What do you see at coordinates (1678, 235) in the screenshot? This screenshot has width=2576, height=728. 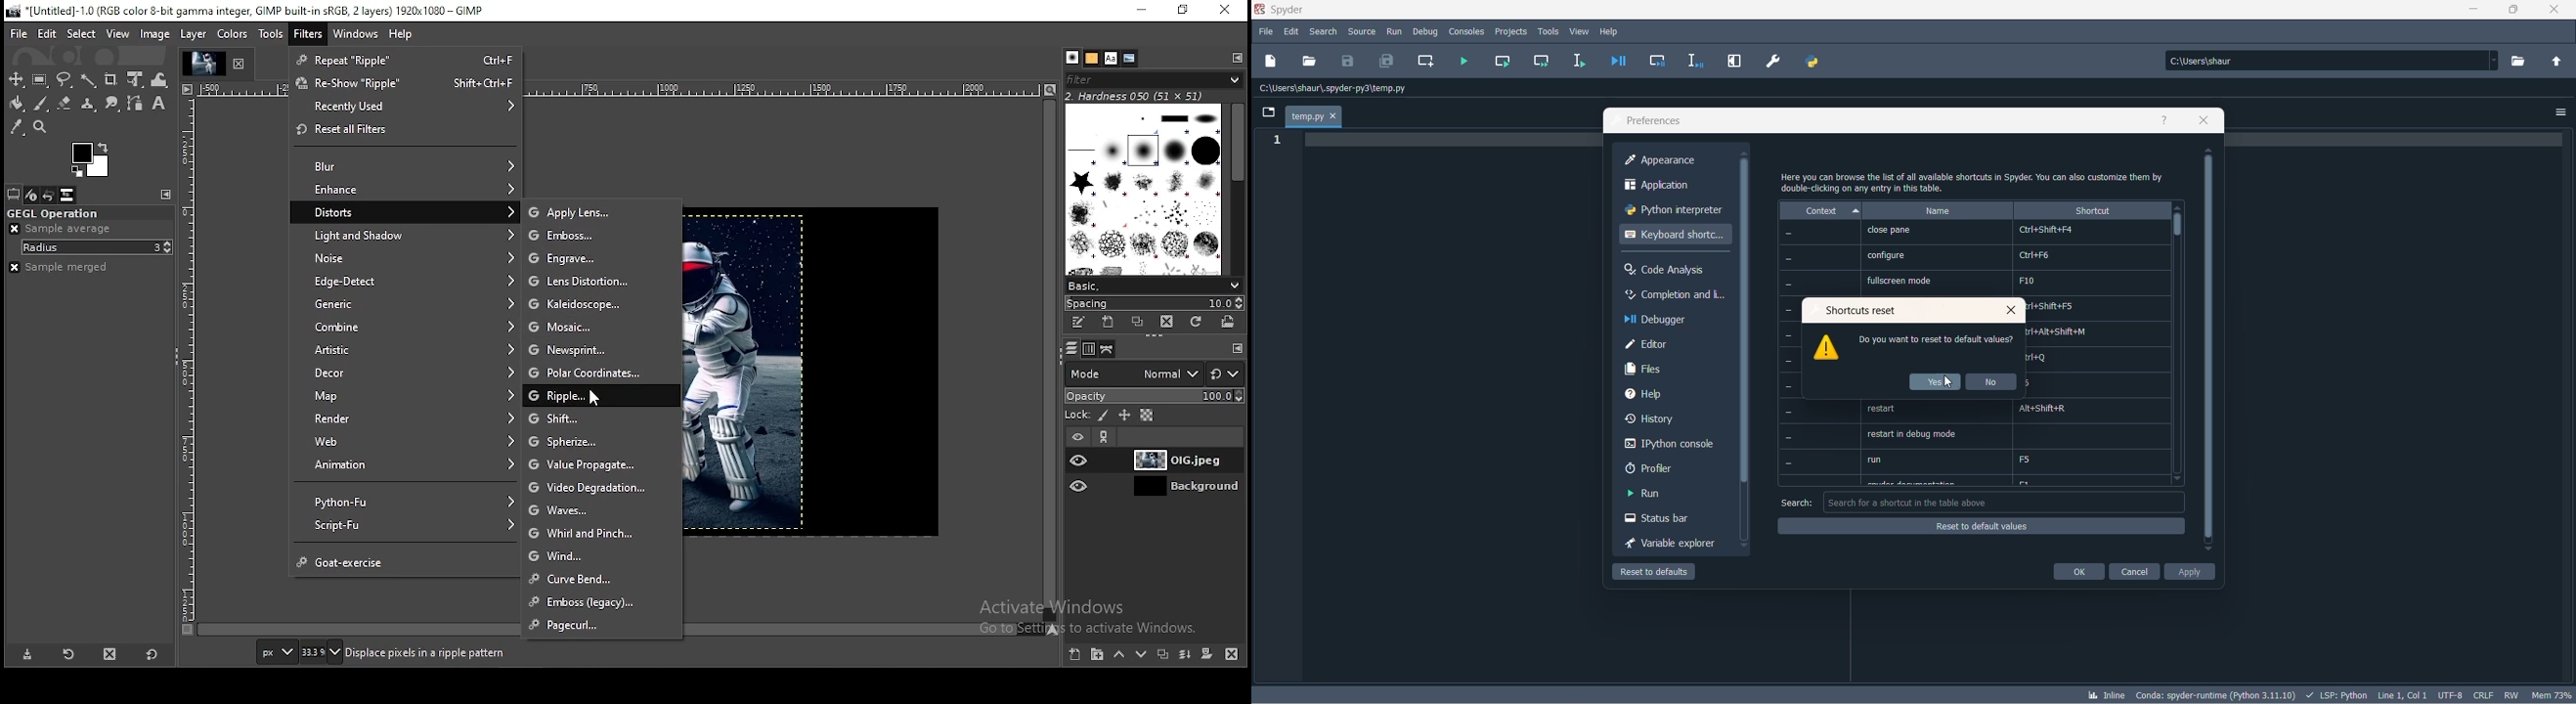 I see `keyboard shortcut` at bounding box center [1678, 235].